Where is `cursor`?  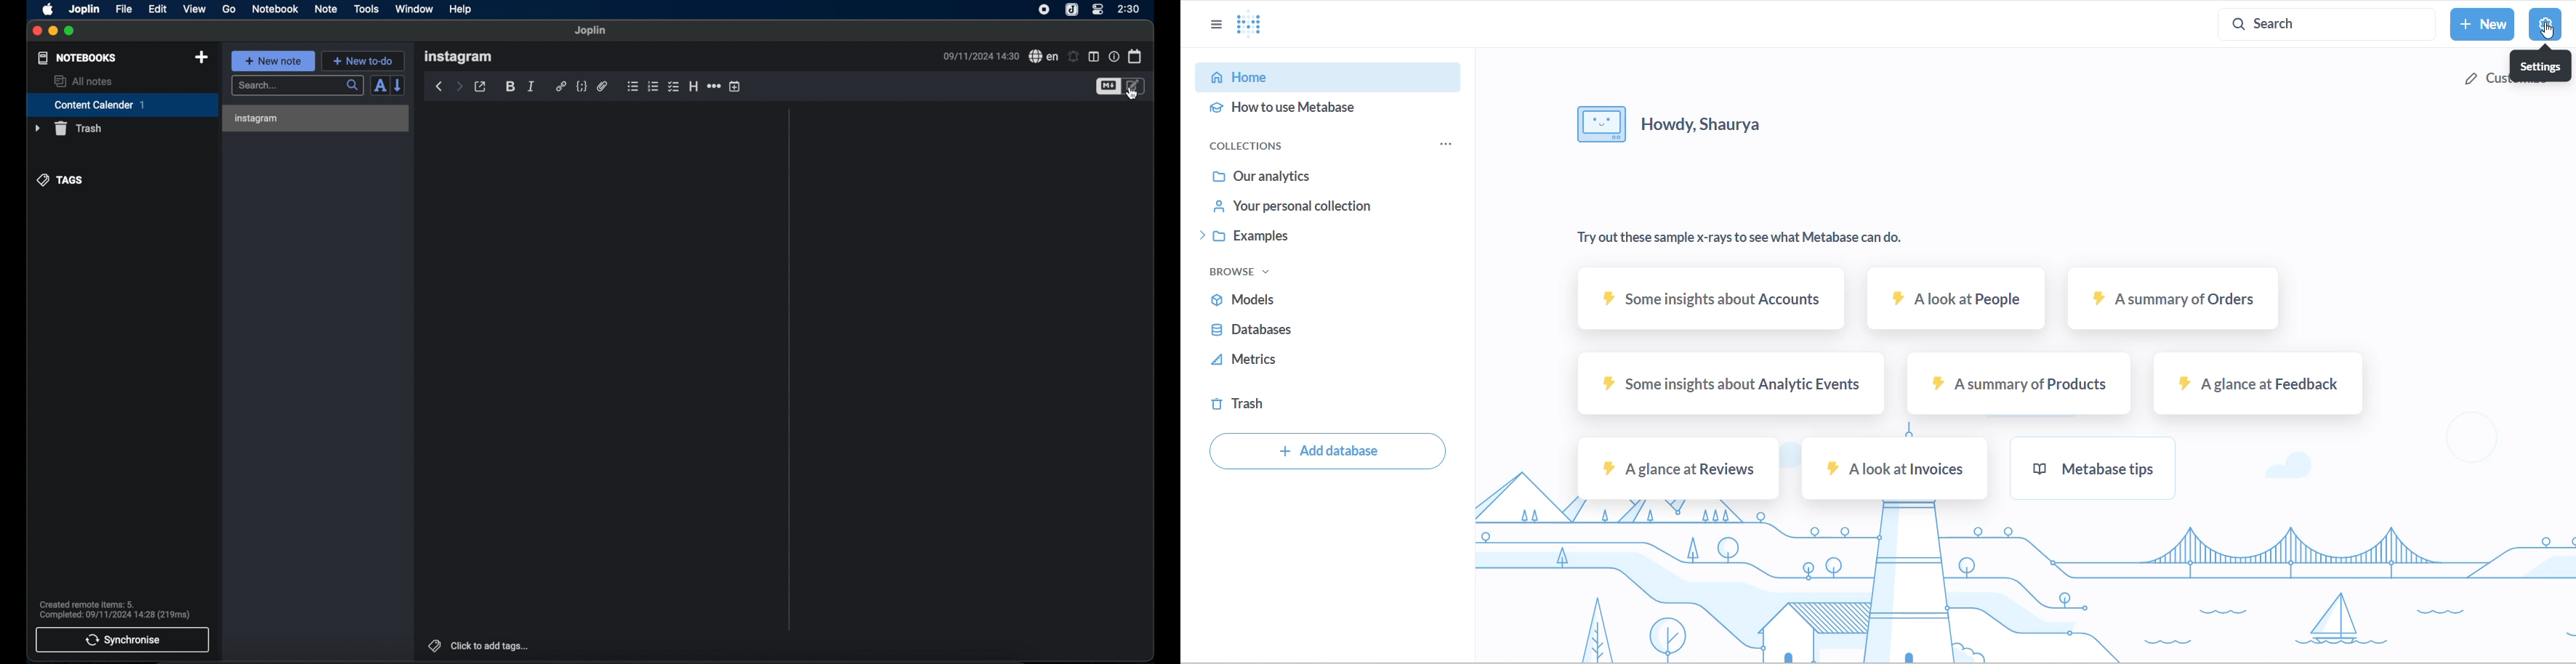
cursor is located at coordinates (1133, 94).